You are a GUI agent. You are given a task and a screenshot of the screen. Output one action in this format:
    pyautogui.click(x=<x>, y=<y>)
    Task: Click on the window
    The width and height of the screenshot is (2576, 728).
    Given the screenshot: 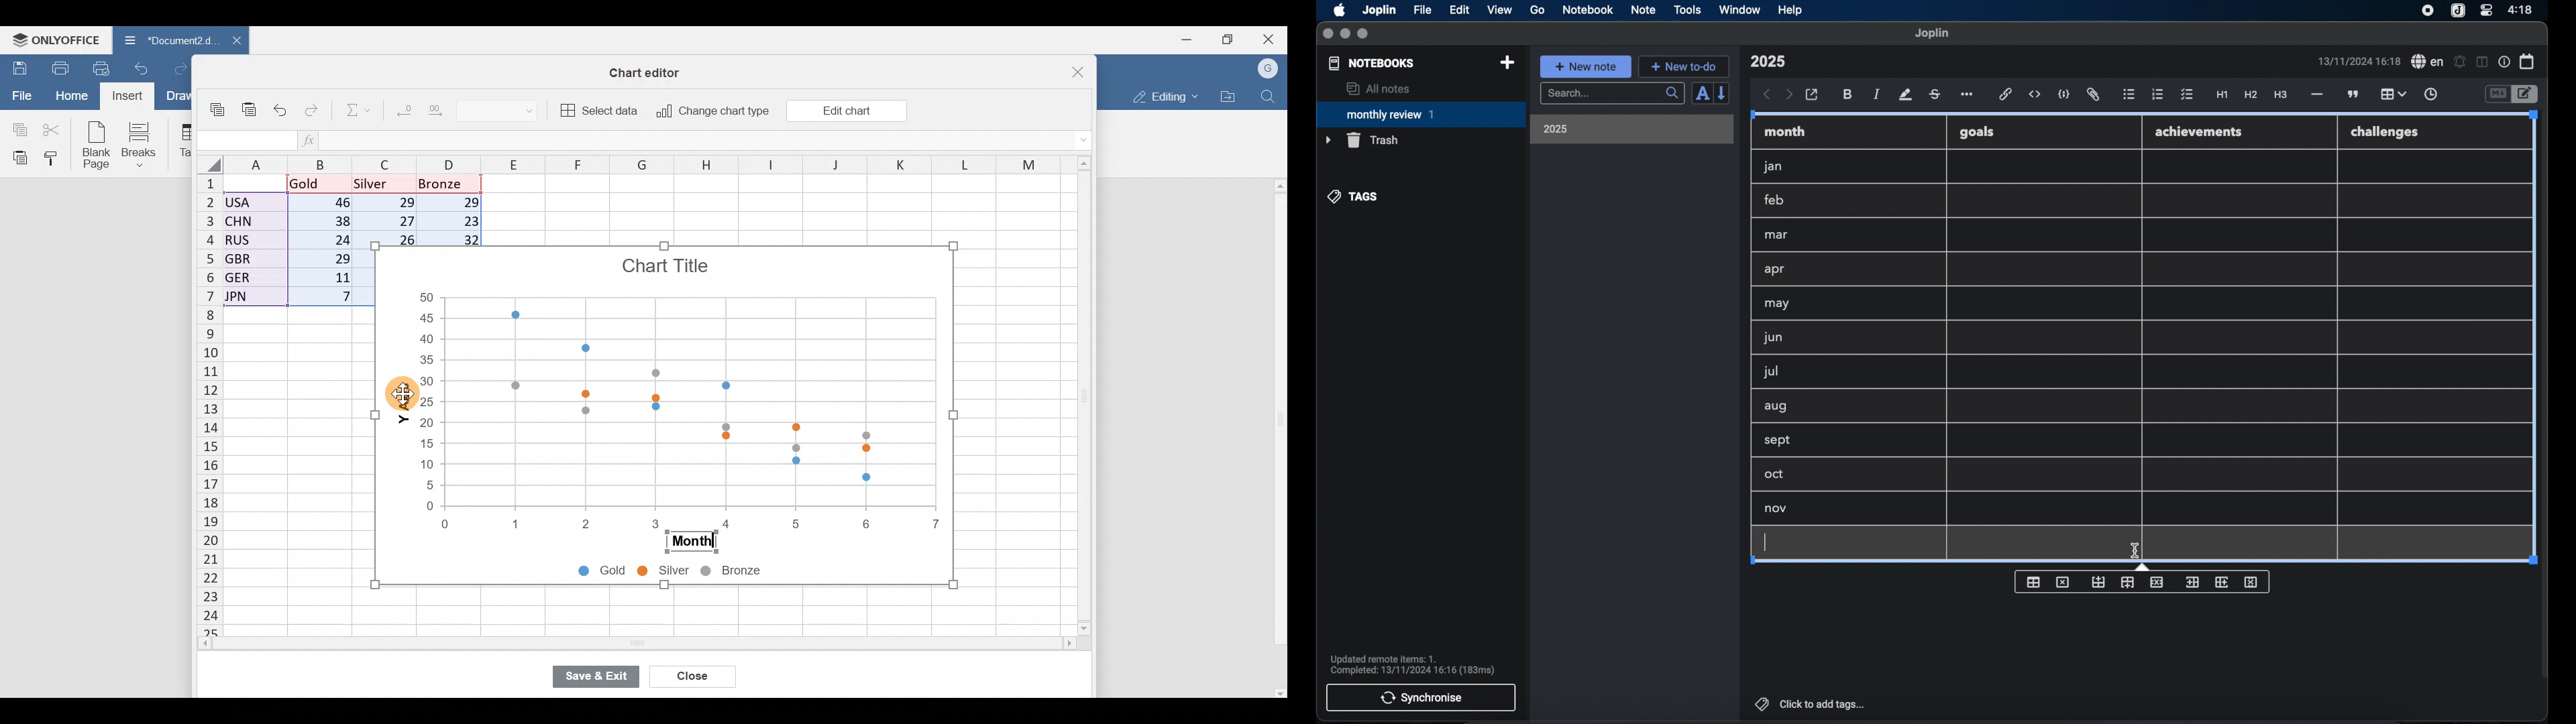 What is the action you would take?
    pyautogui.click(x=1740, y=9)
    